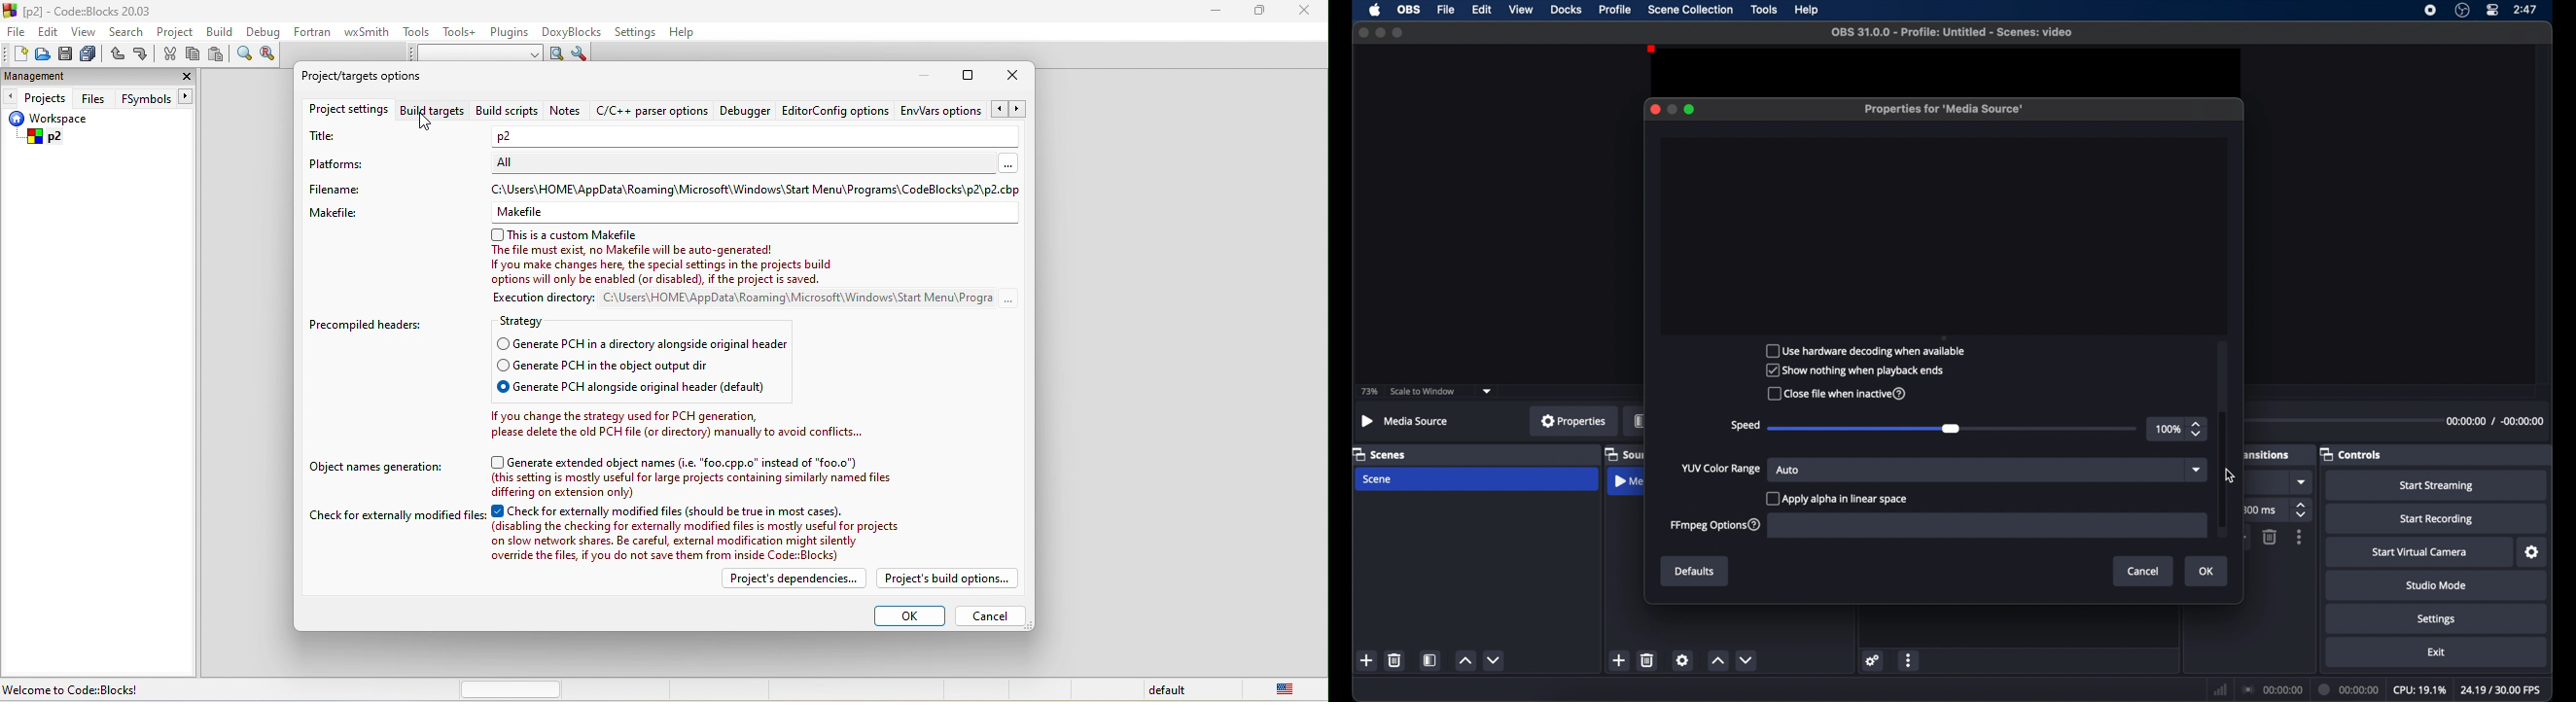  I want to click on docks, so click(1566, 10).